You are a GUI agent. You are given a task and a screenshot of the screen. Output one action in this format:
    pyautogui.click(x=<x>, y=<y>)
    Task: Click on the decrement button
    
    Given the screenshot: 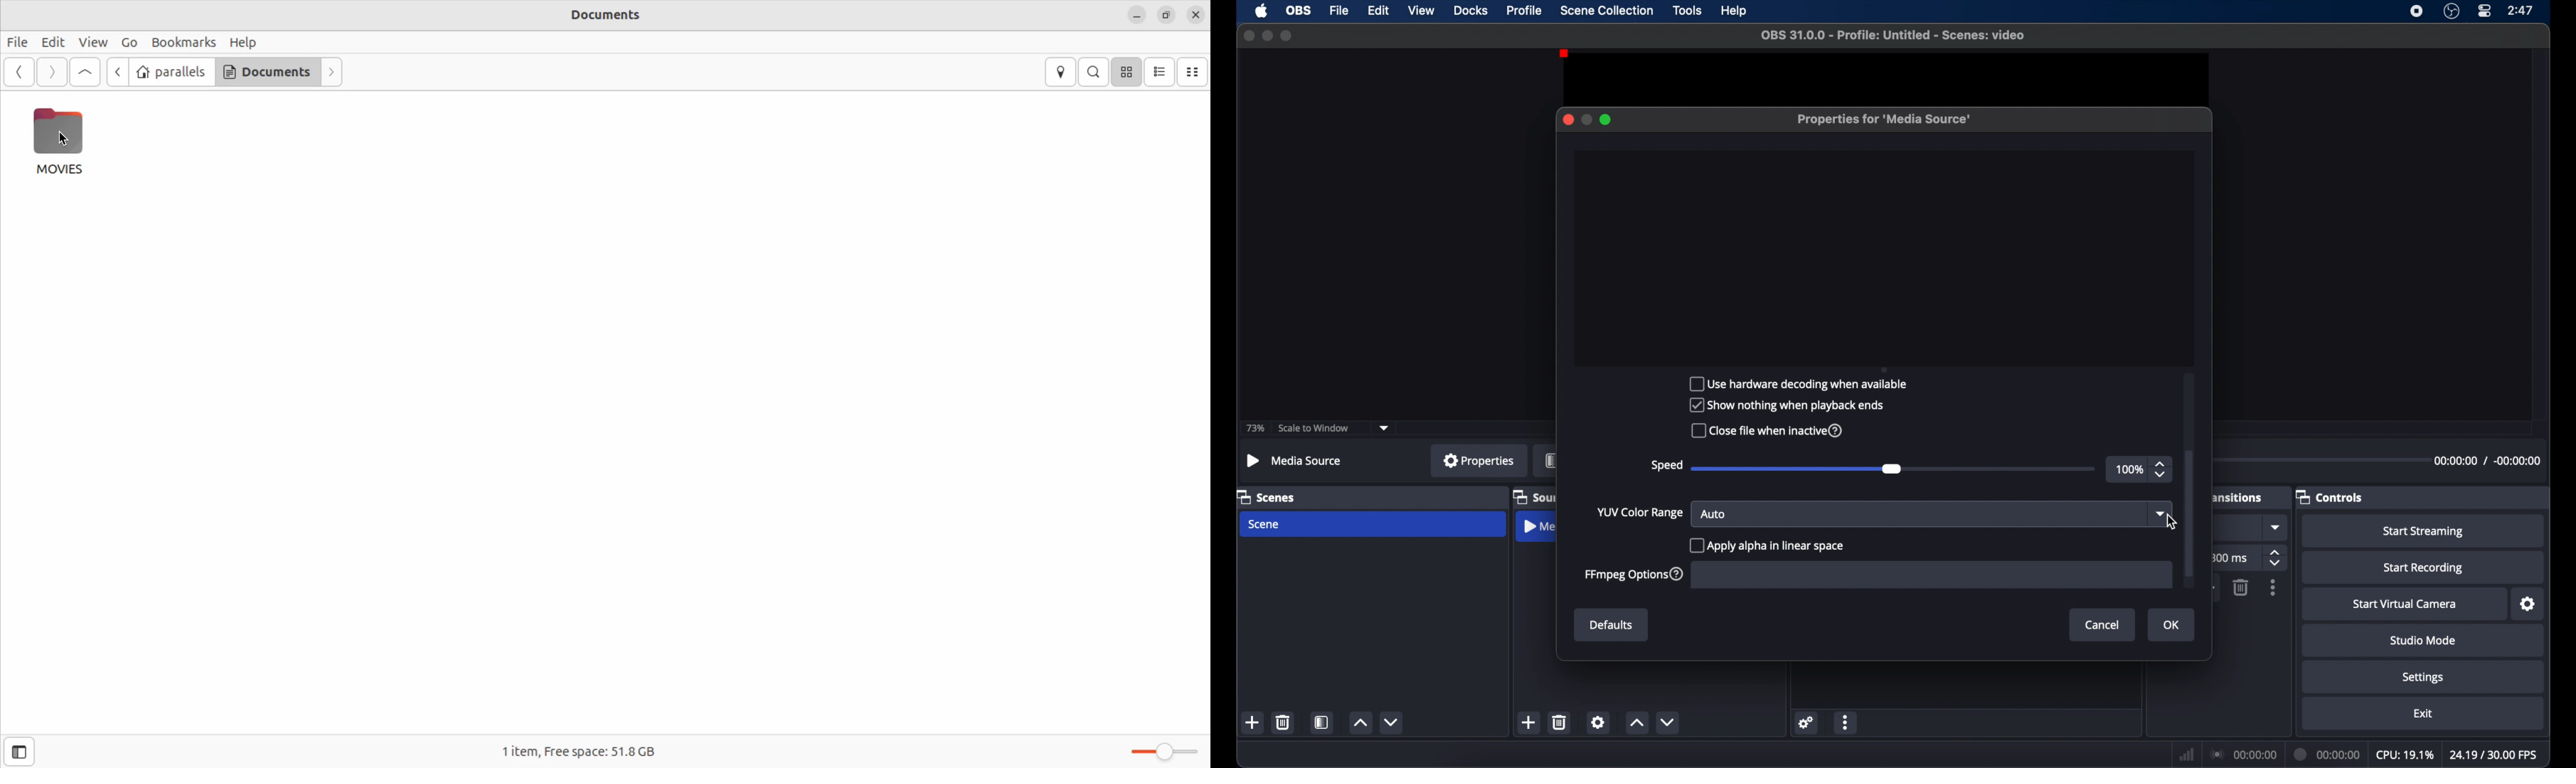 What is the action you would take?
    pyautogui.click(x=1393, y=721)
    